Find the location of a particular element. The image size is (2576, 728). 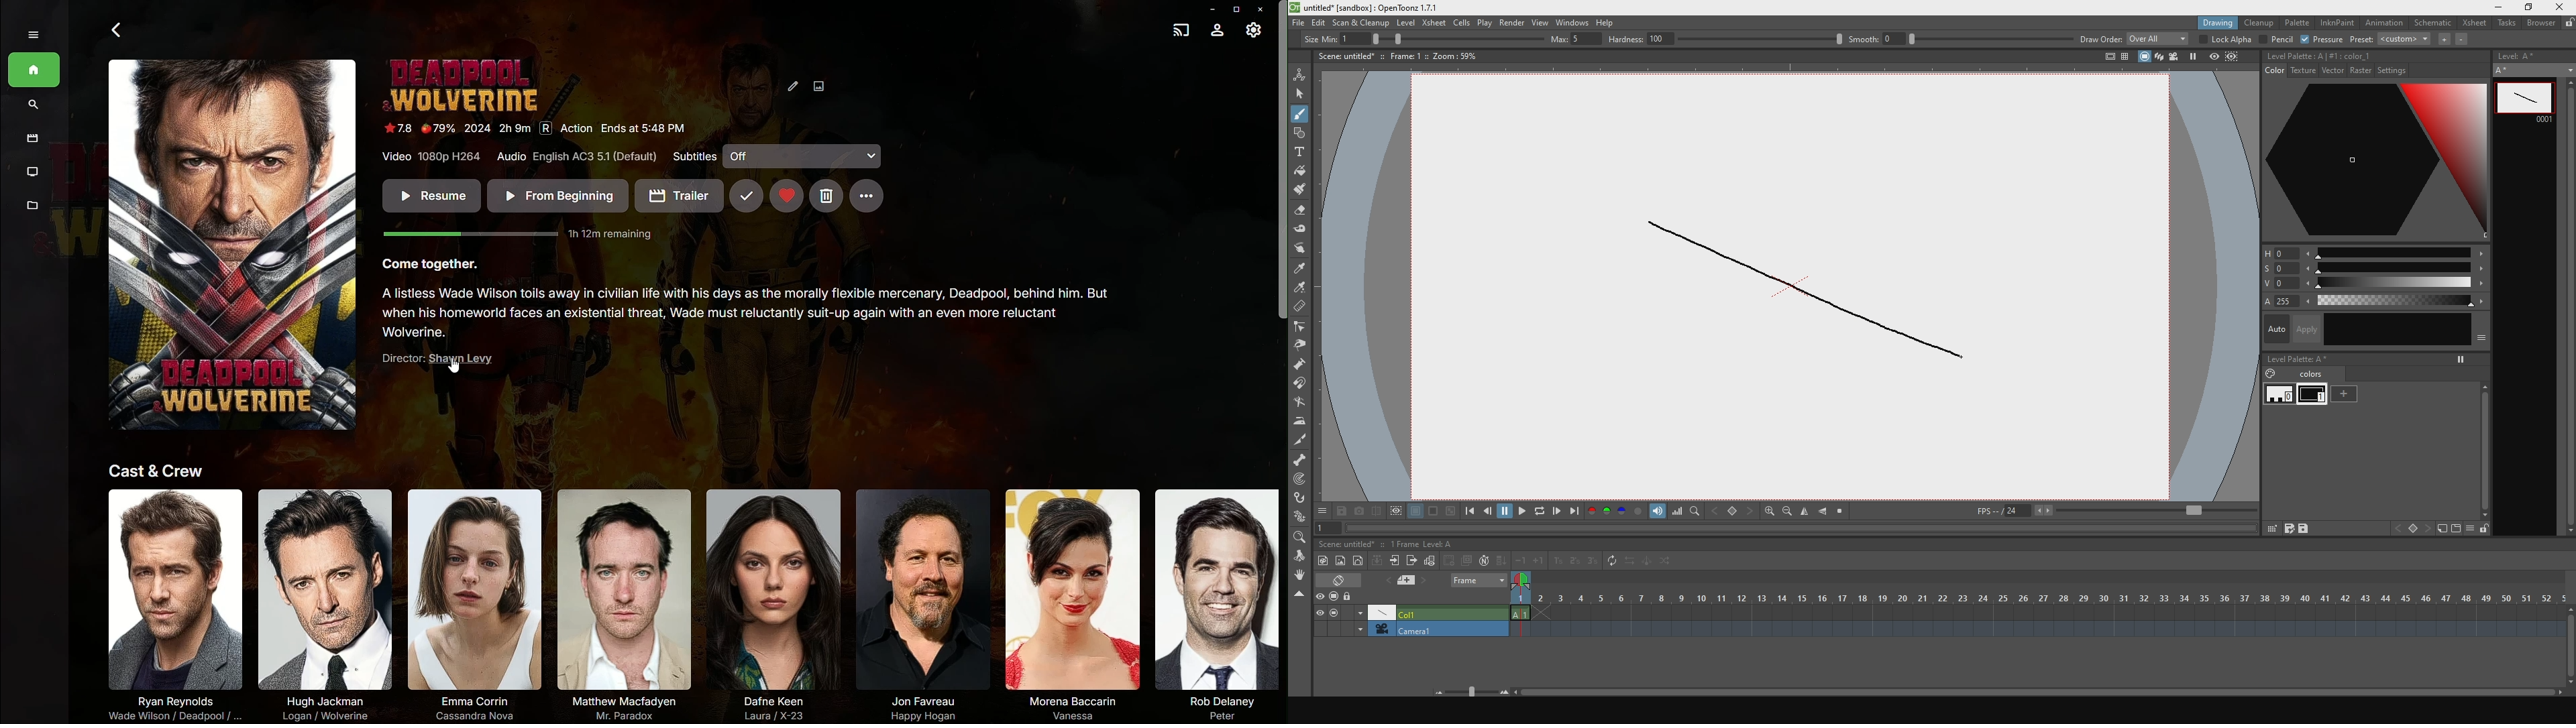

play is located at coordinates (1525, 512).